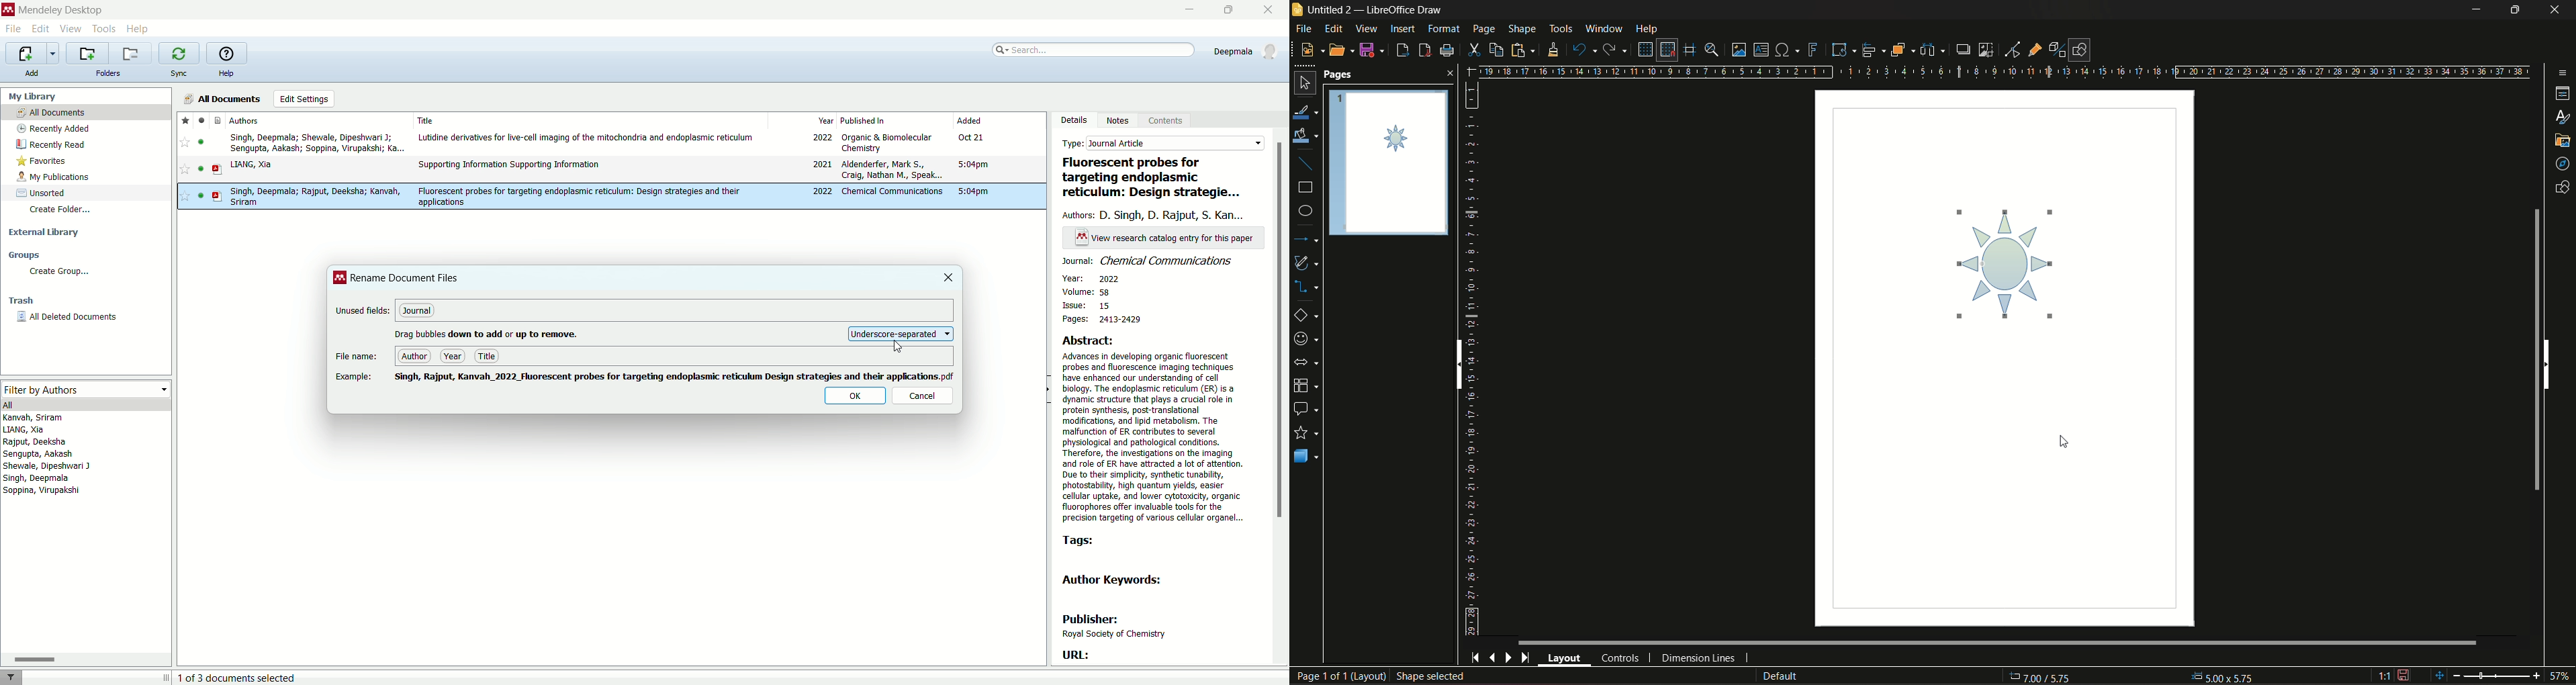 Image resolution: width=2576 pixels, height=700 pixels. I want to click on y LIANG, Xia, so click(261, 165).